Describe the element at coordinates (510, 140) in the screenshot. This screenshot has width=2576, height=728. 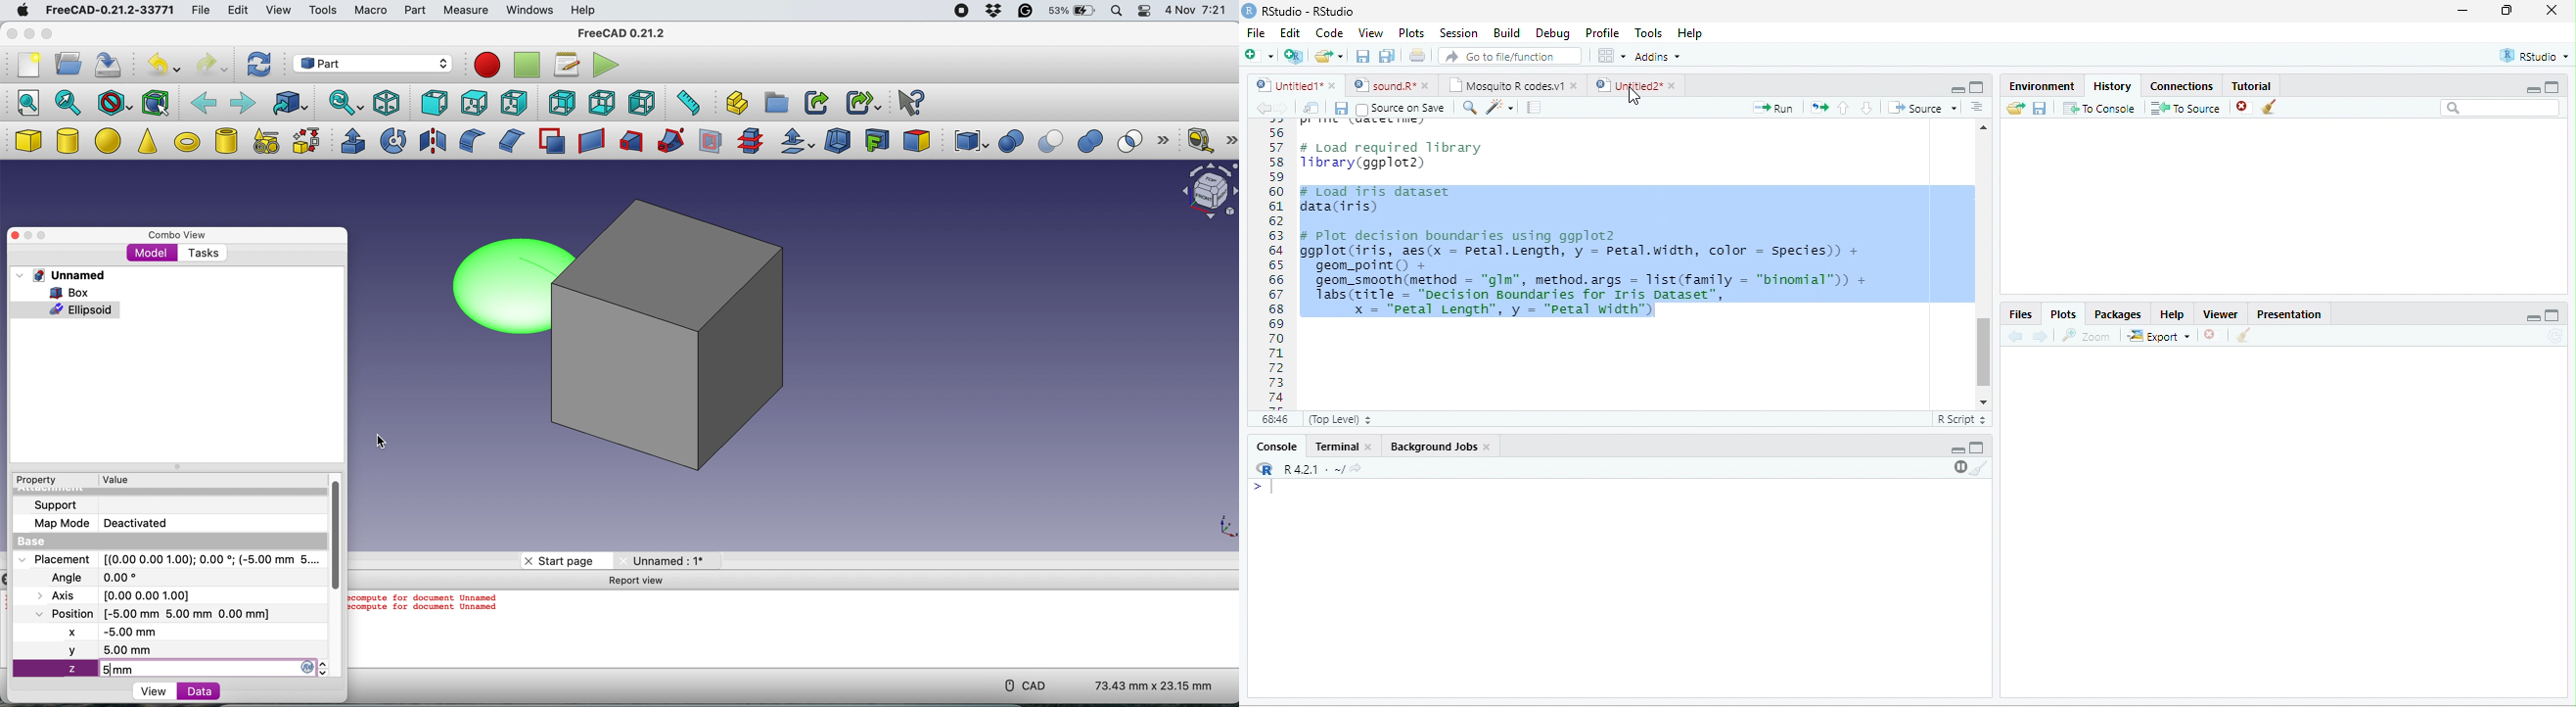
I see `chamfer` at that location.